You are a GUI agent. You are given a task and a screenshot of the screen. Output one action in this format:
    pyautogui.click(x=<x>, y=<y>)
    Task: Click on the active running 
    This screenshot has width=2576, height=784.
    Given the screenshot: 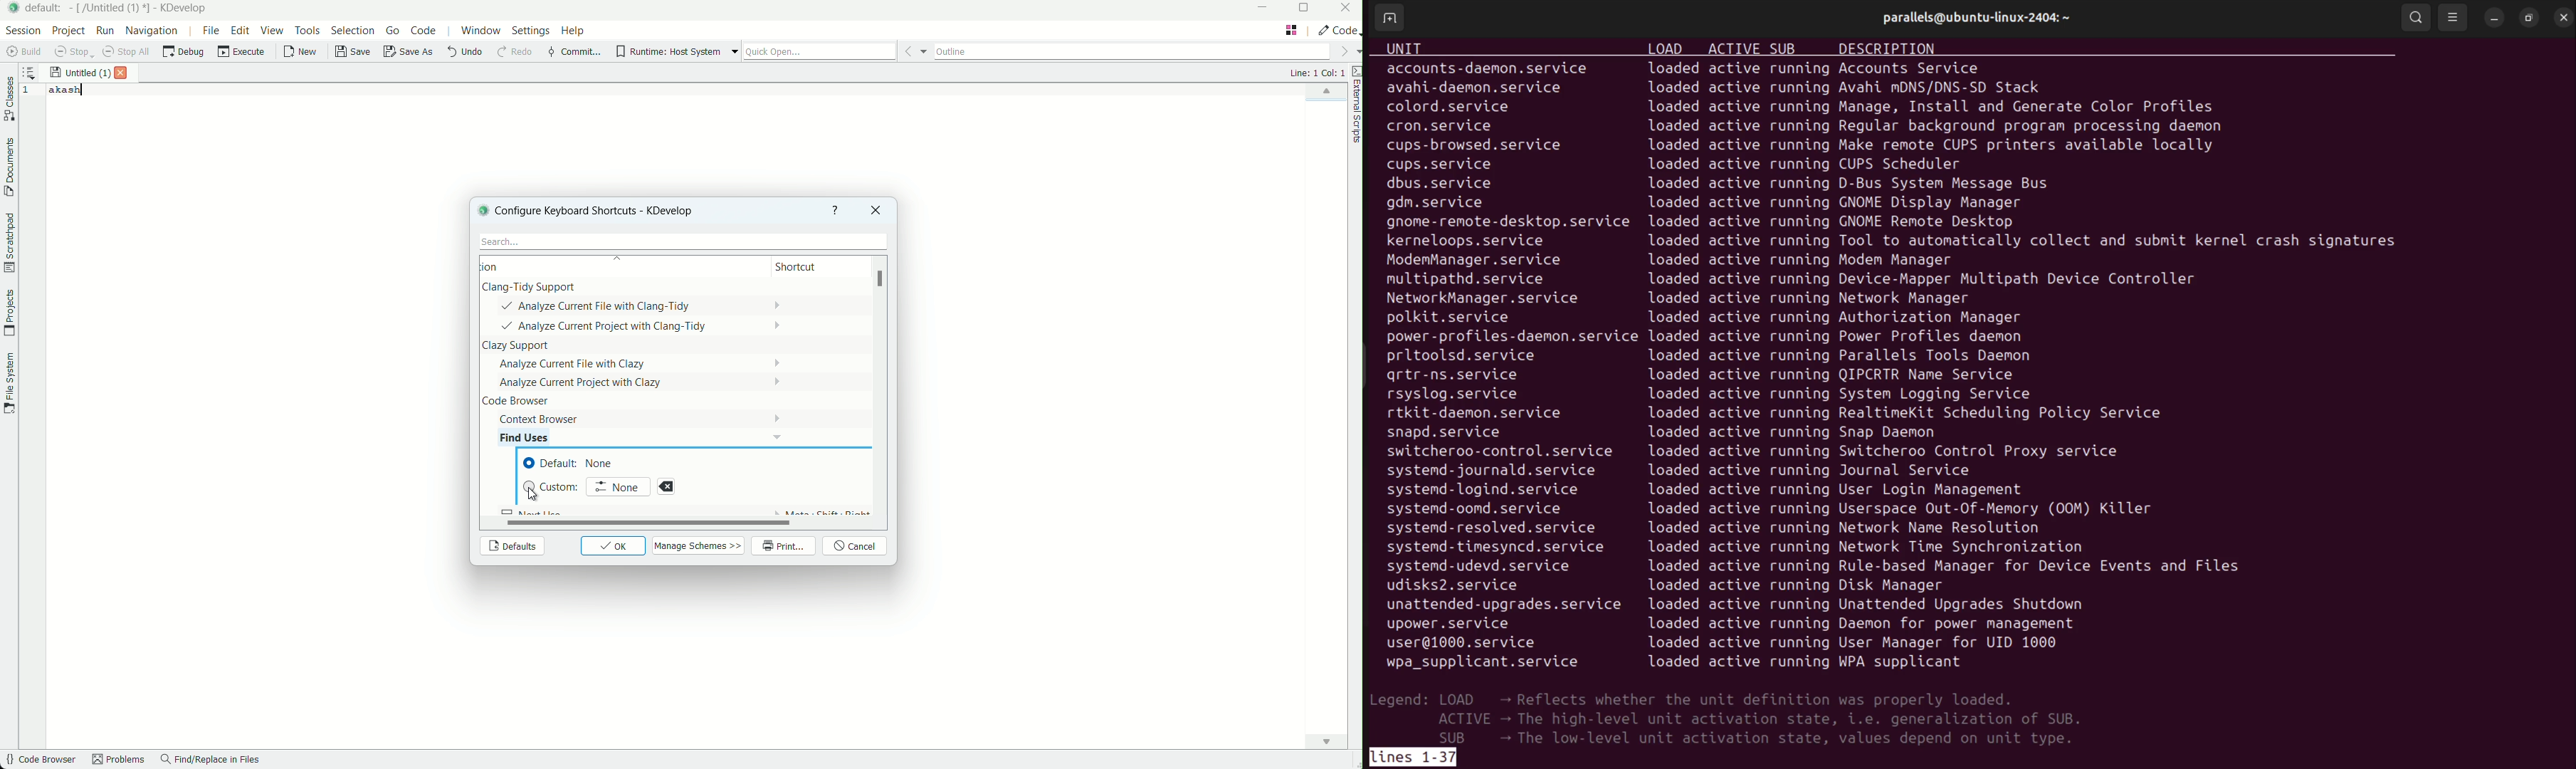 What is the action you would take?
    pyautogui.click(x=1836, y=587)
    